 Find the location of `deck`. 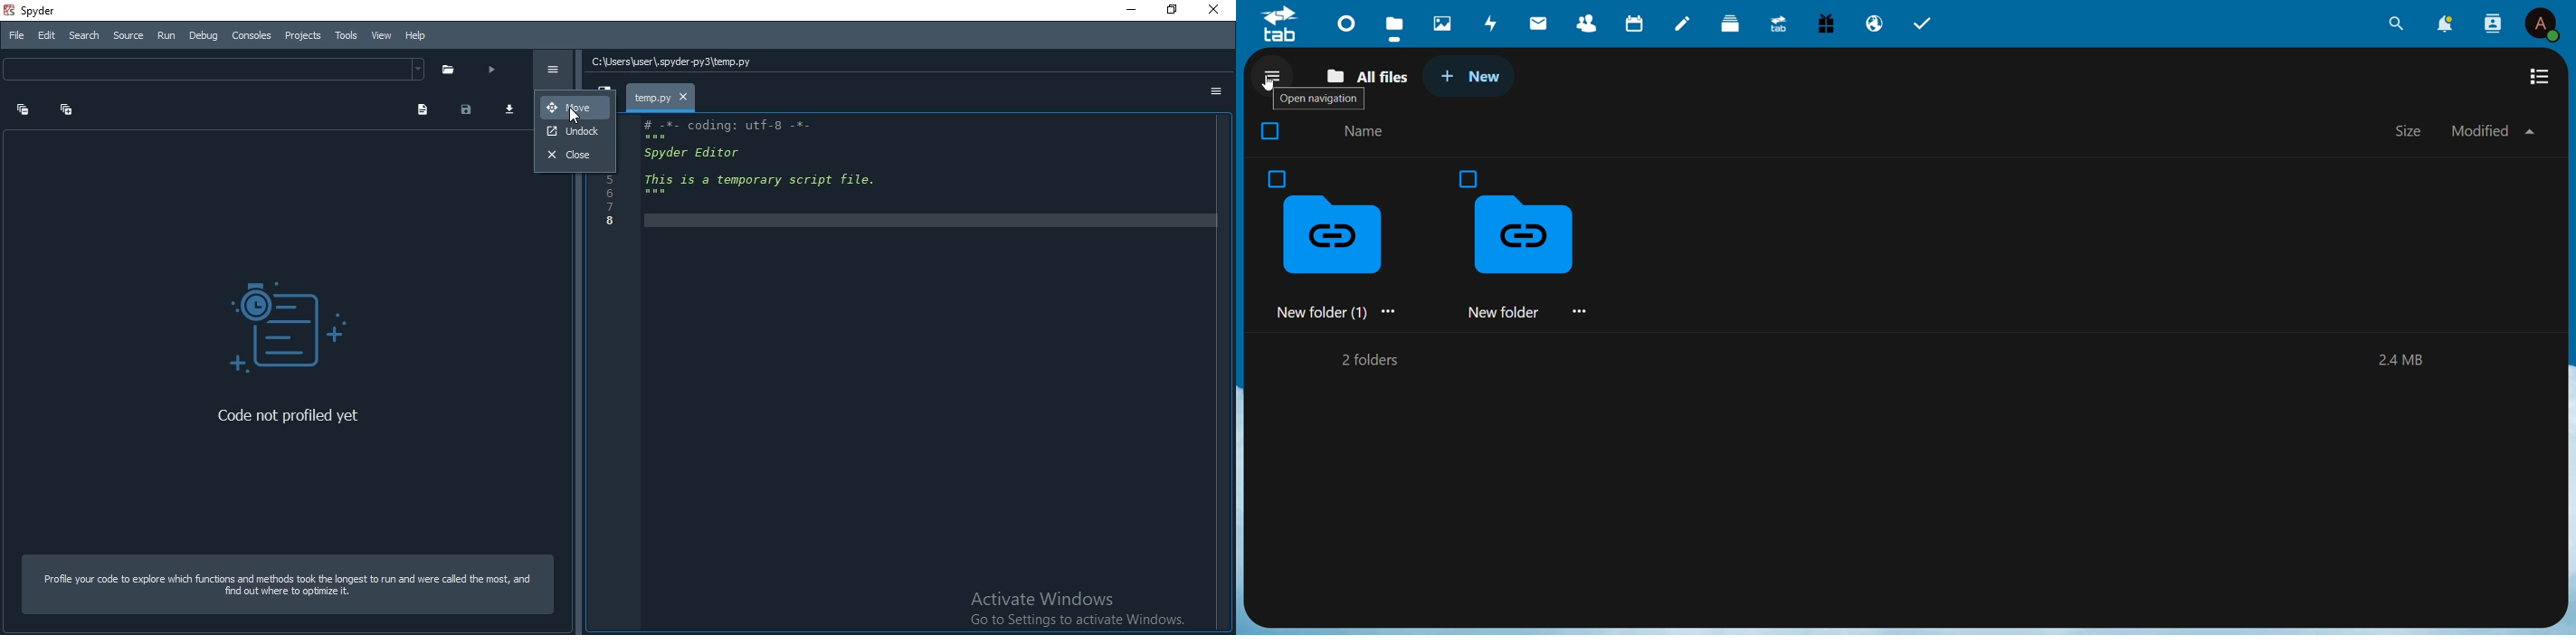

deck is located at coordinates (1733, 24).